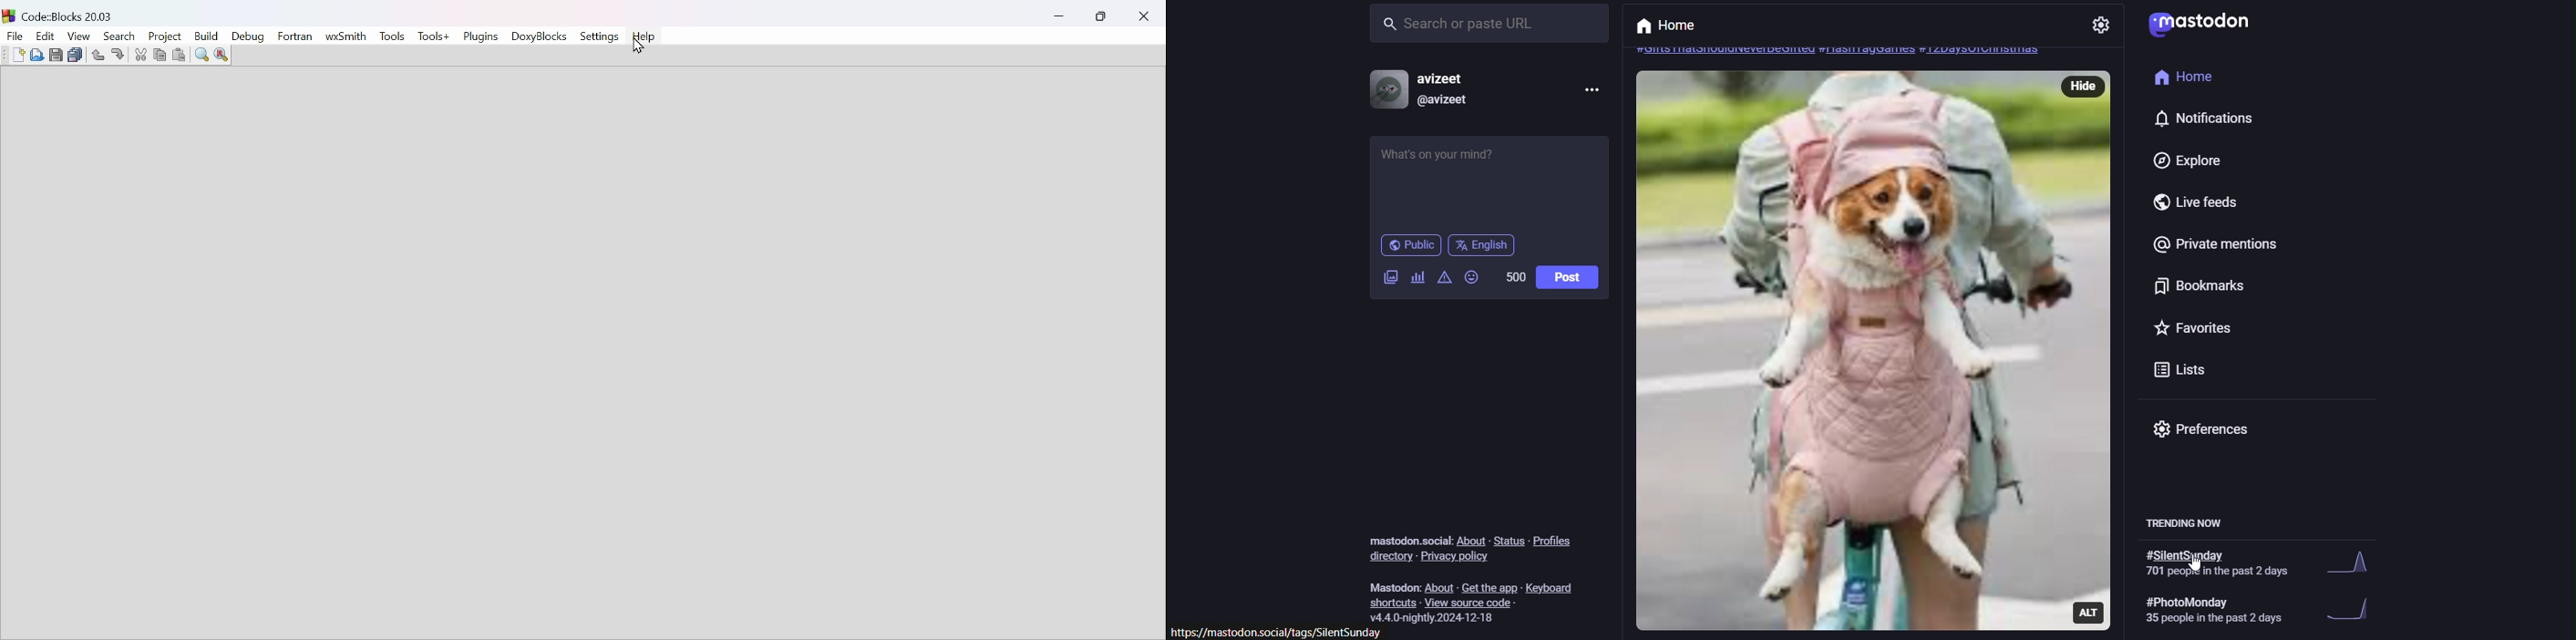 The height and width of the screenshot is (644, 2576). What do you see at coordinates (75, 57) in the screenshot?
I see `Save all` at bounding box center [75, 57].